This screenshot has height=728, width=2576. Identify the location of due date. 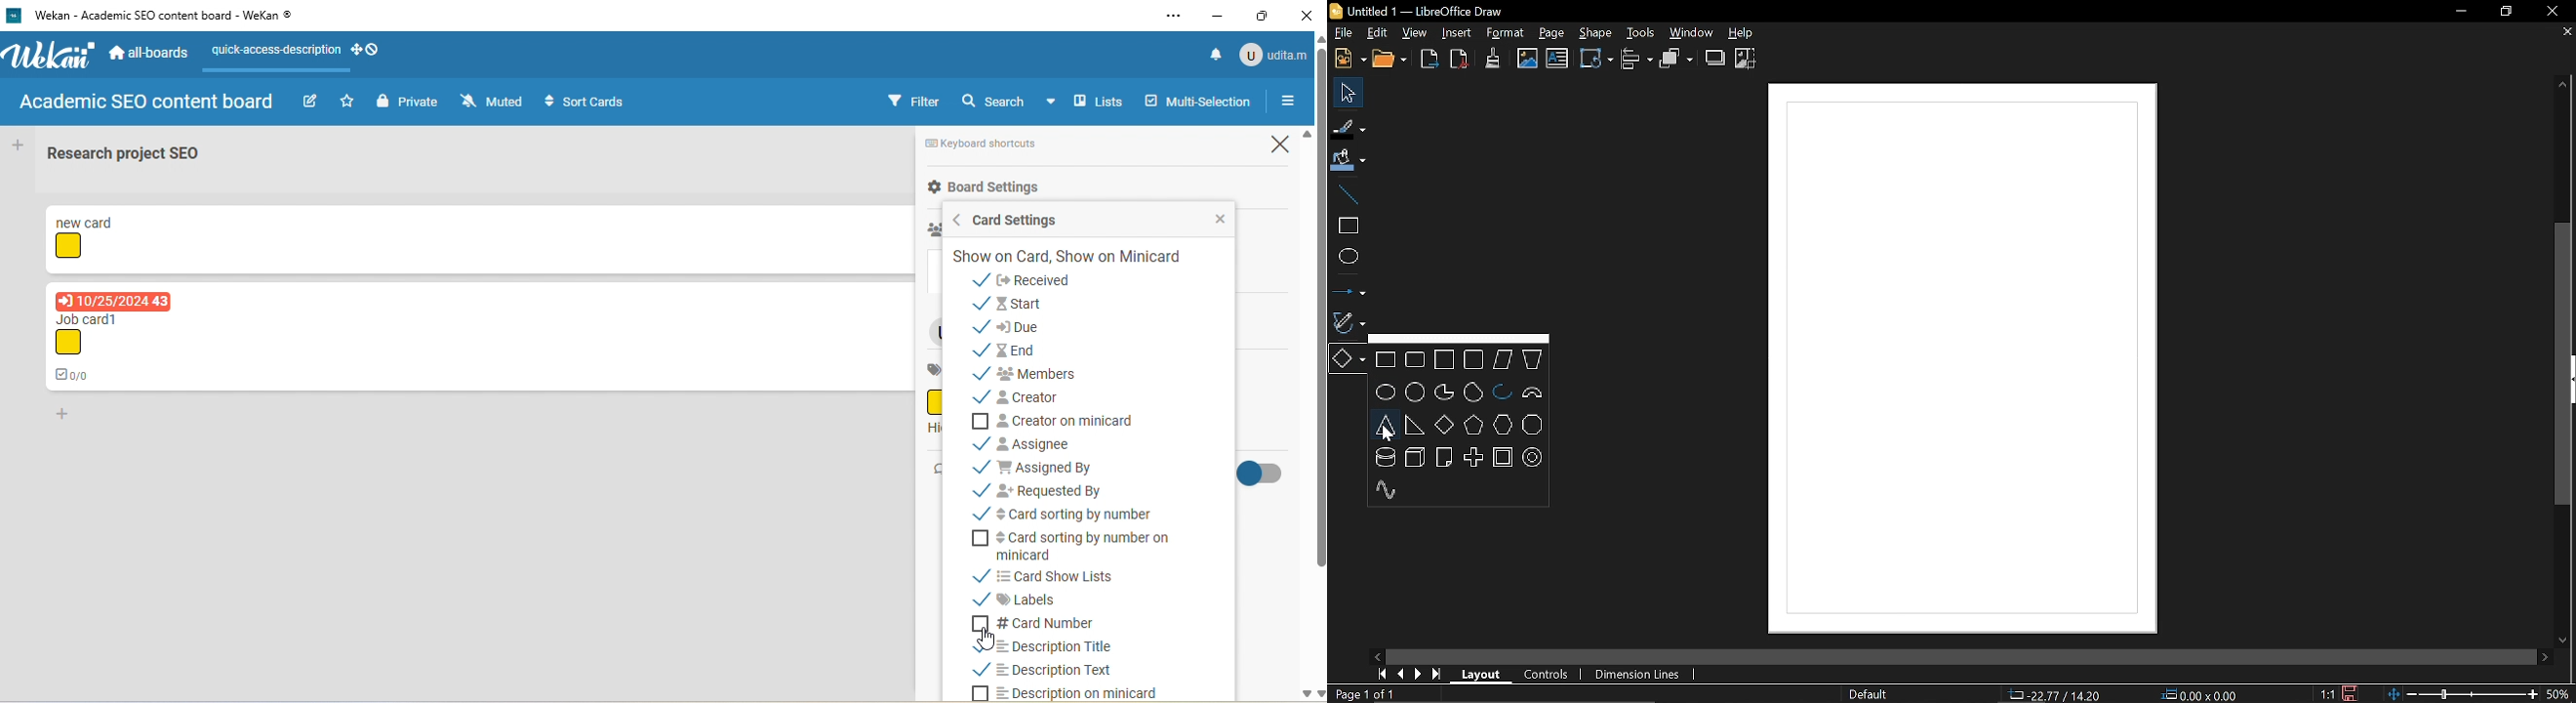
(115, 300).